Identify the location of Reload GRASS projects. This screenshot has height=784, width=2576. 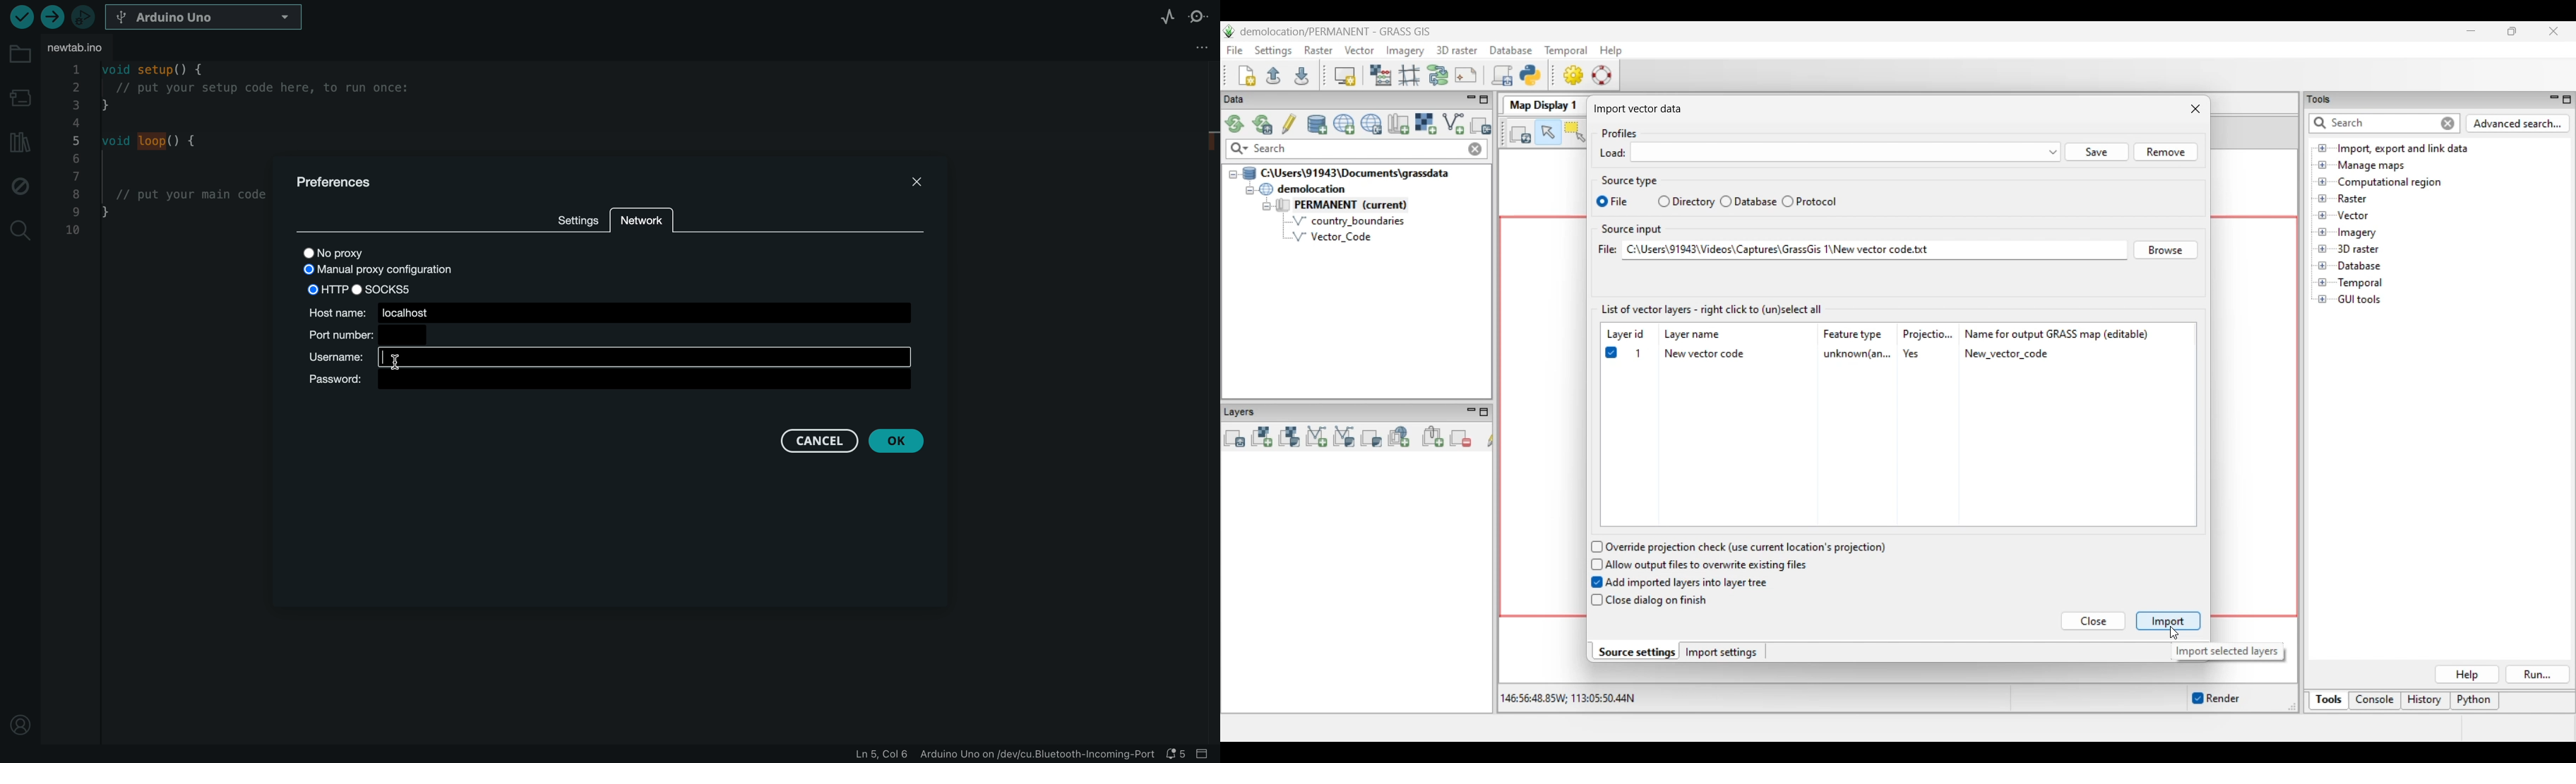
(1235, 124).